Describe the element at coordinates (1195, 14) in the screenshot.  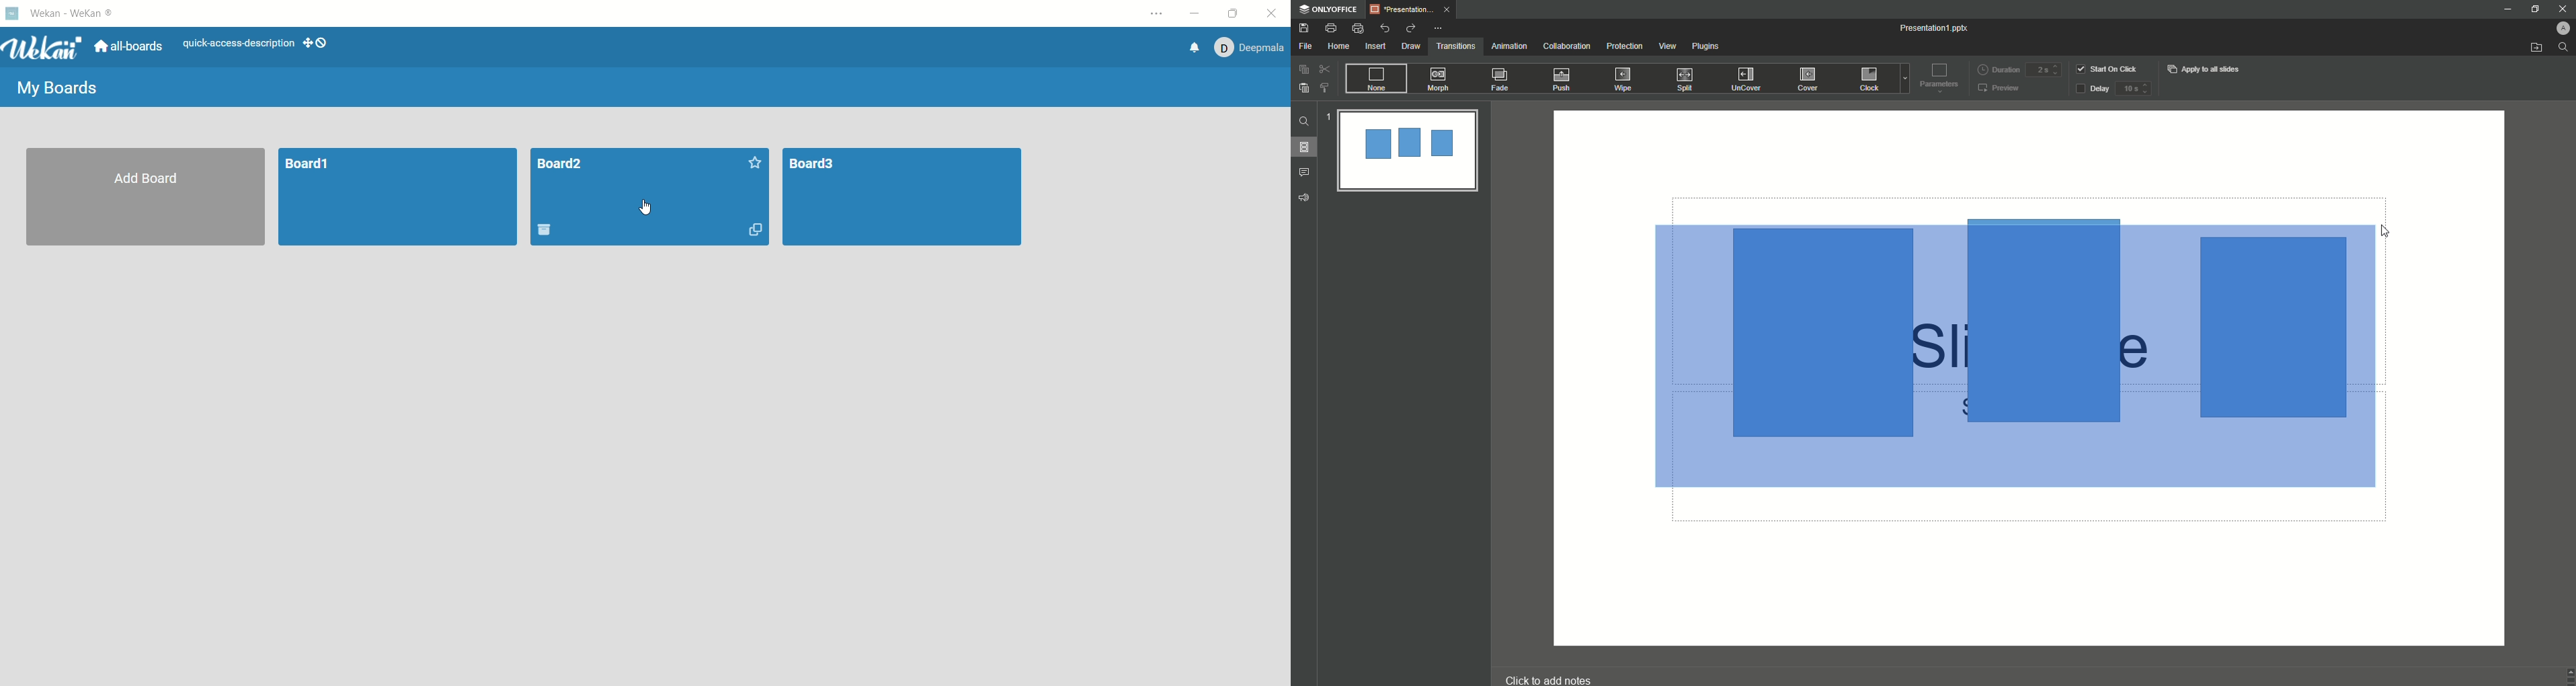
I see `minimize` at that location.